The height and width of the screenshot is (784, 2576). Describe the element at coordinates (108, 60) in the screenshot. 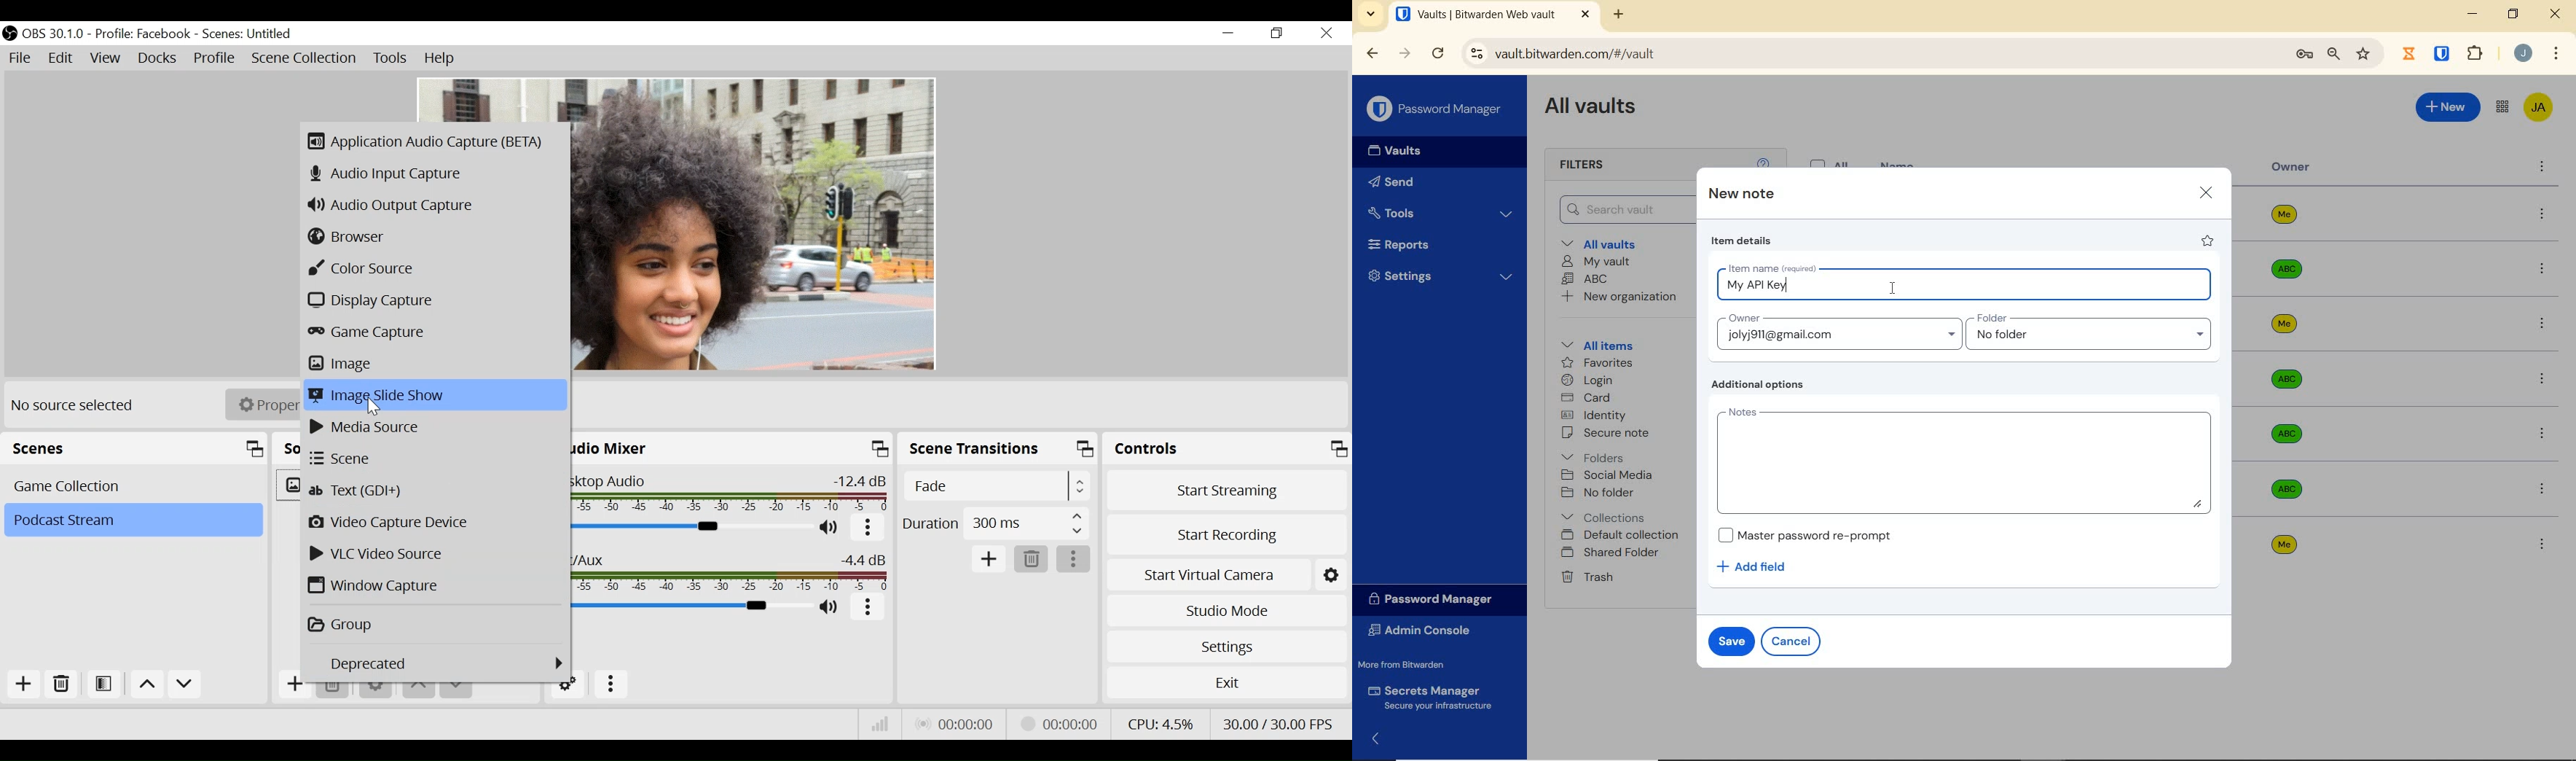

I see `View` at that location.